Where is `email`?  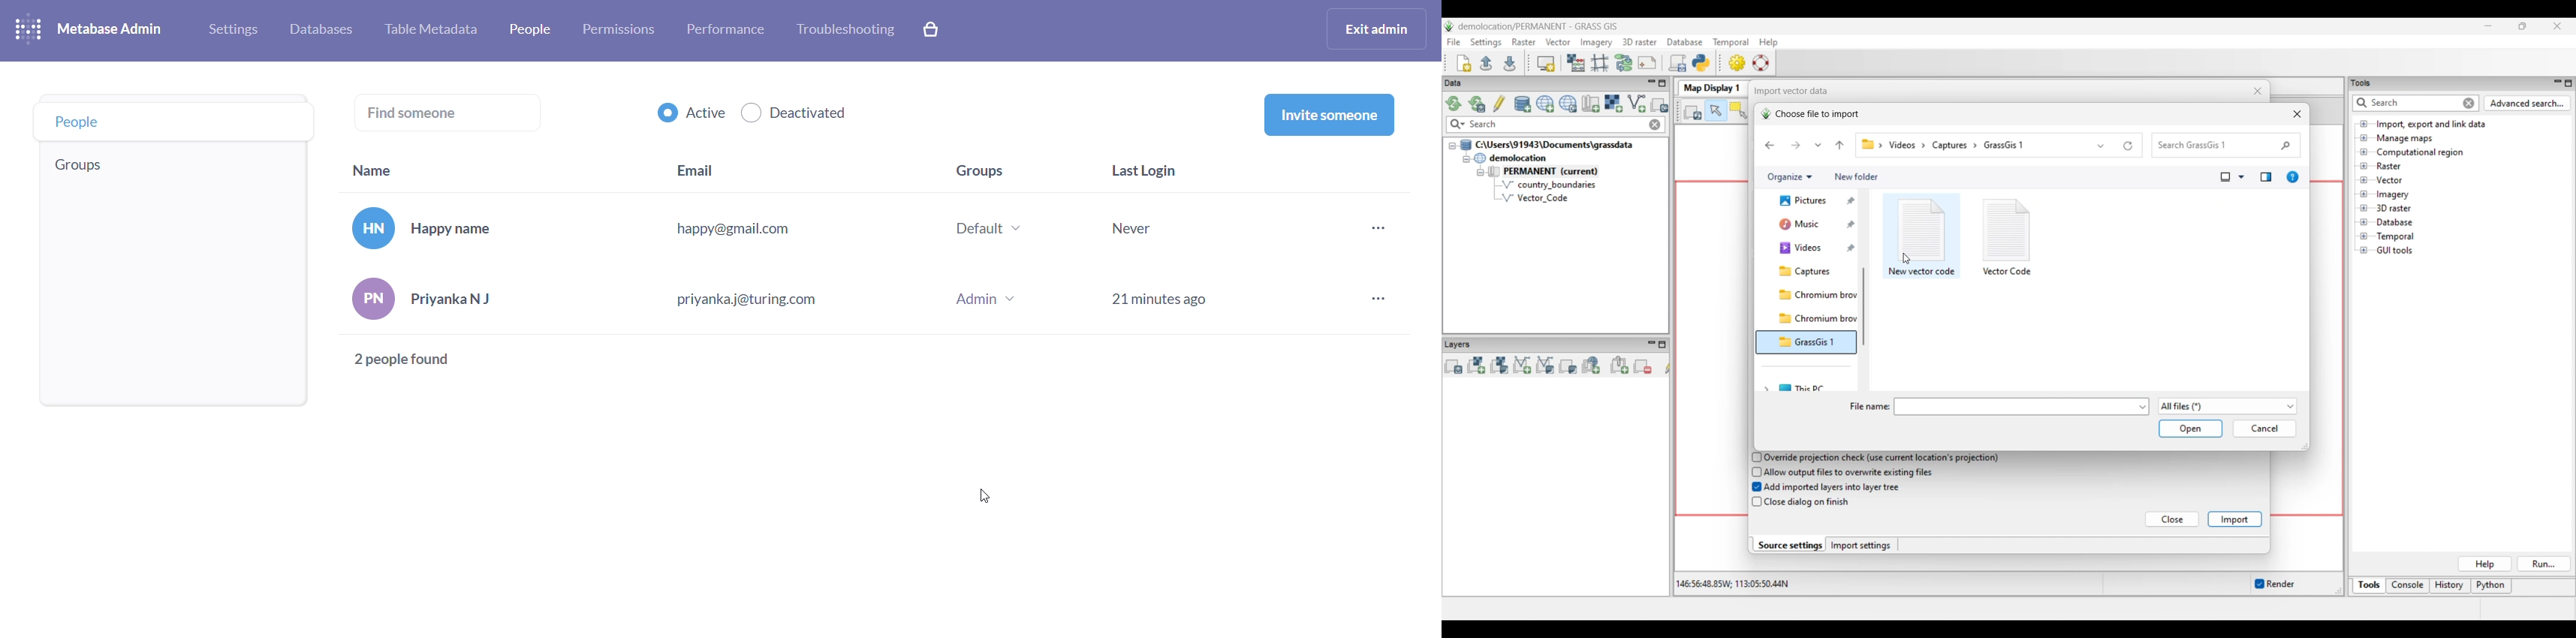 email is located at coordinates (698, 167).